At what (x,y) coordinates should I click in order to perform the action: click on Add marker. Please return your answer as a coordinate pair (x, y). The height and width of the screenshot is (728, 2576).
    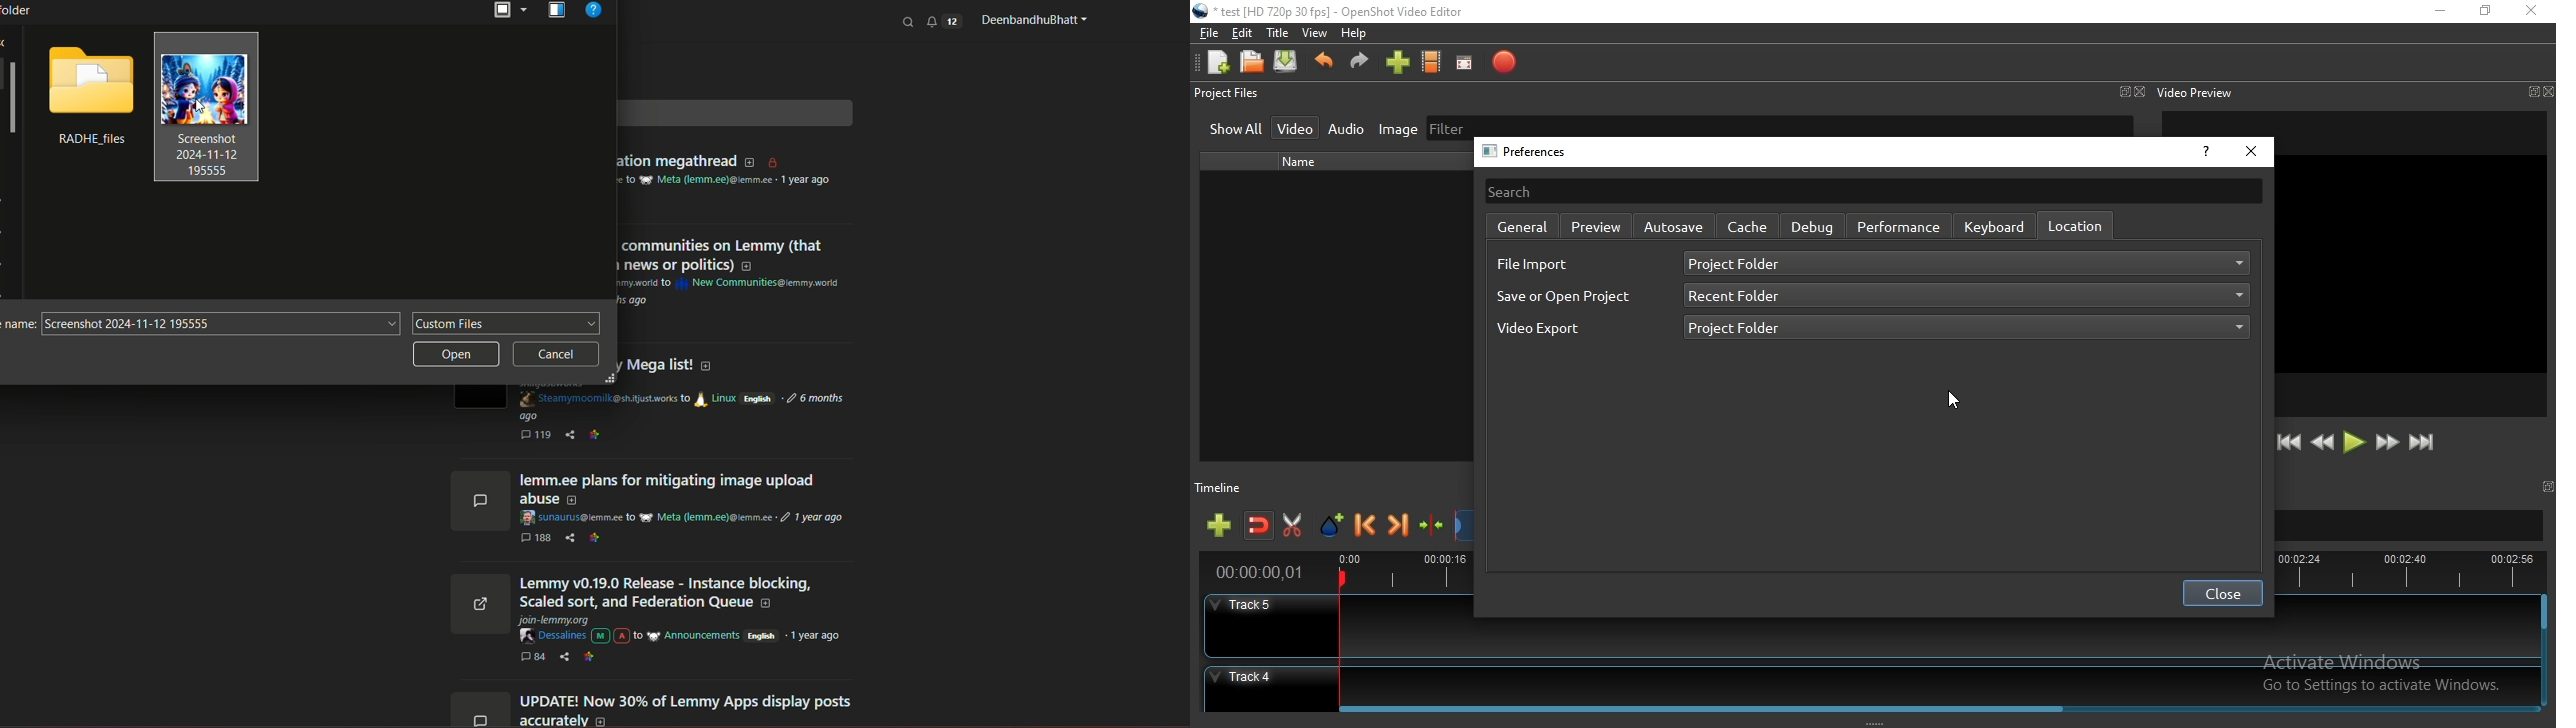
    Looking at the image, I should click on (1333, 526).